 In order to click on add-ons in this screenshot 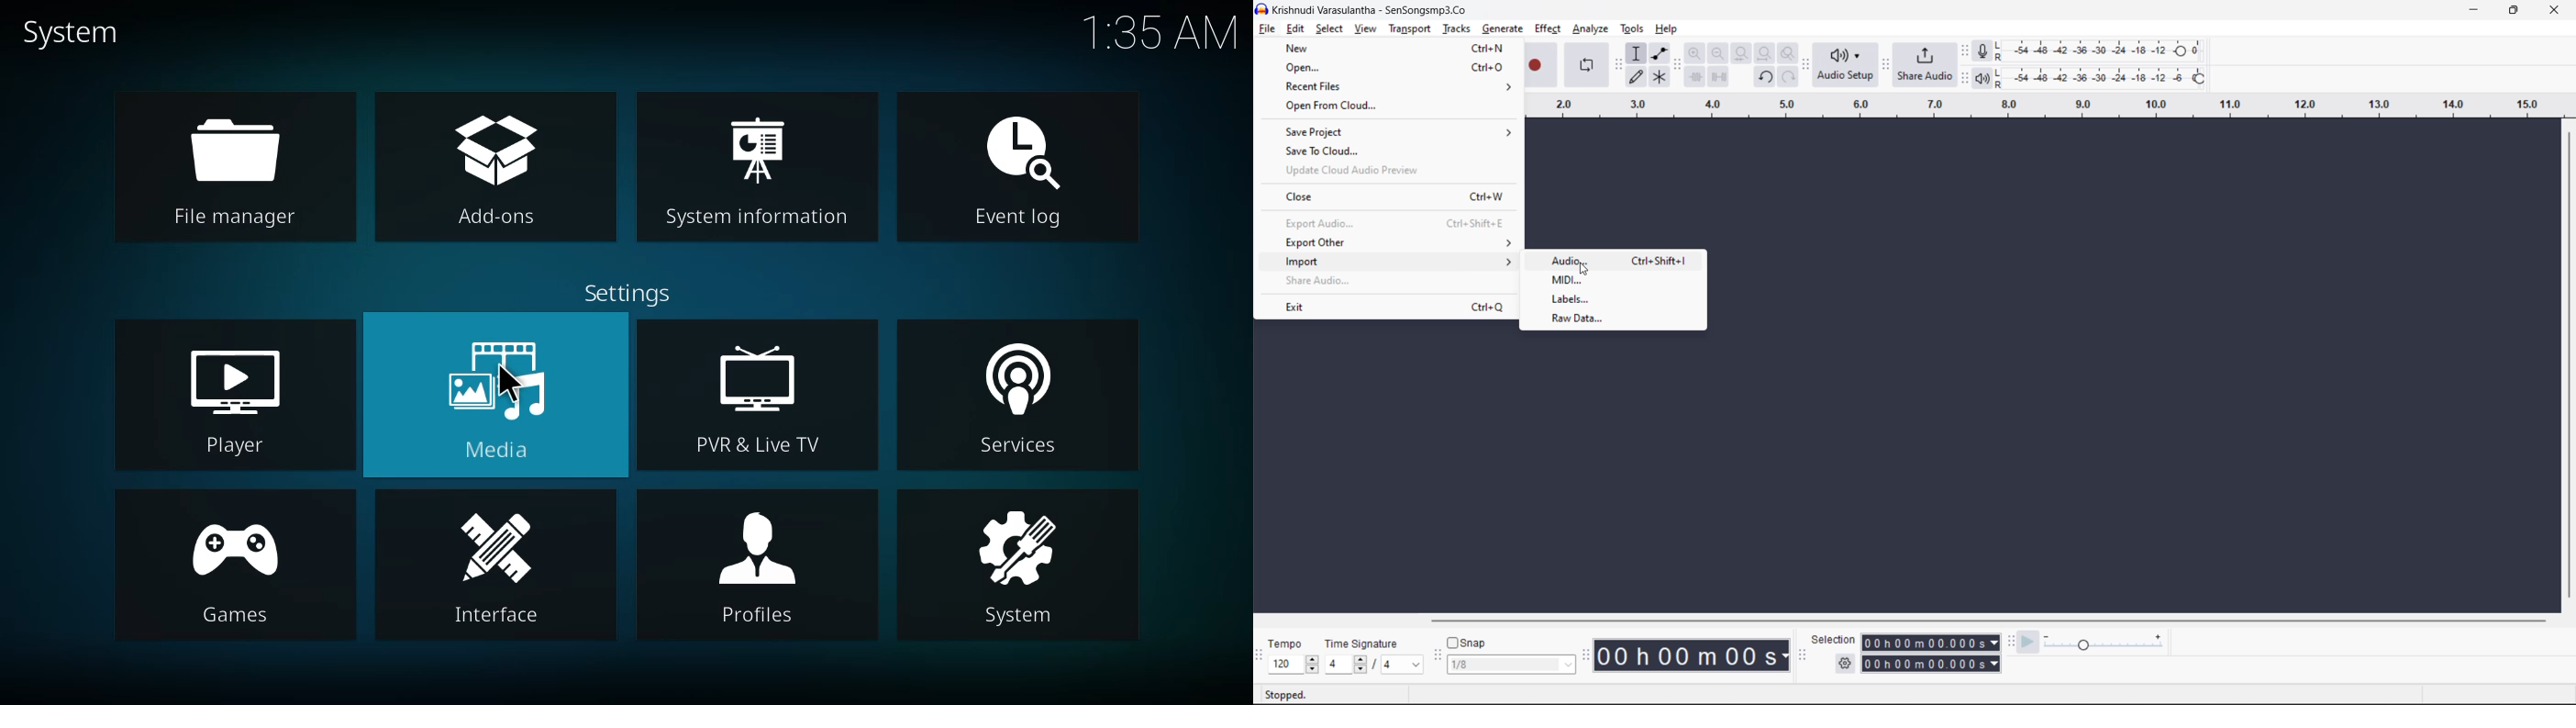, I will do `click(487, 168)`.